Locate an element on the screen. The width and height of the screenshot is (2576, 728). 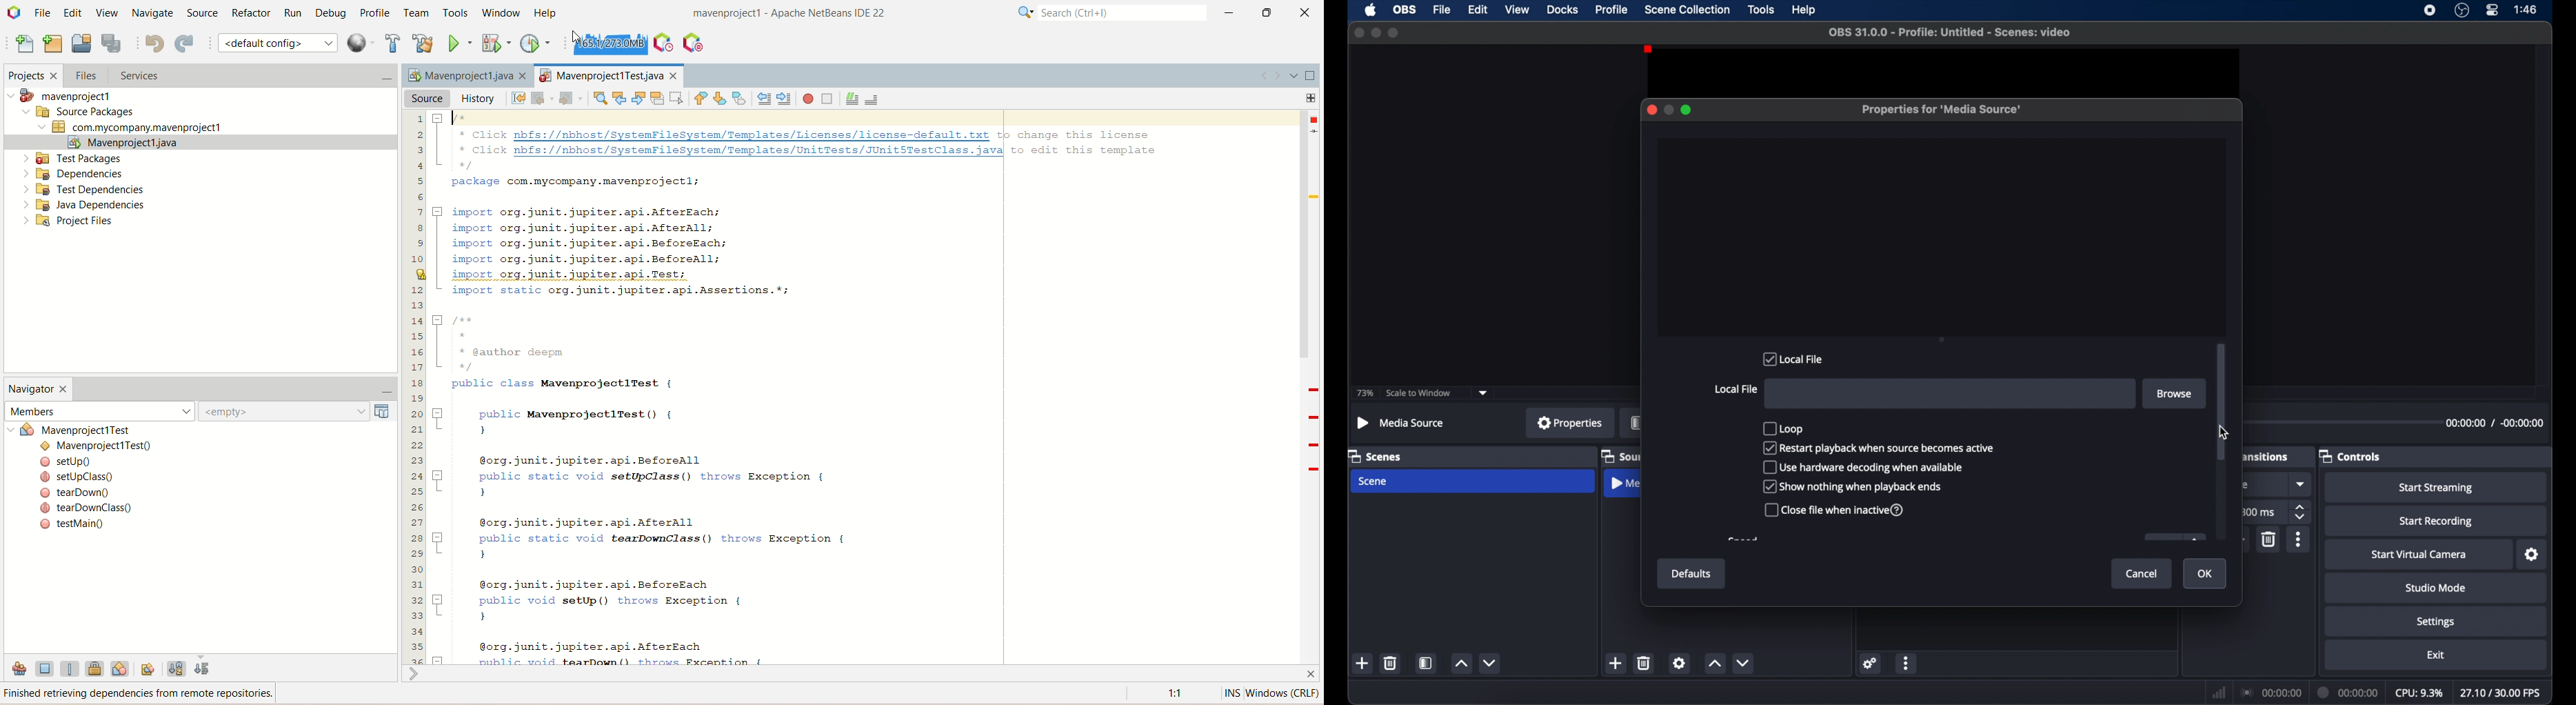
73% is located at coordinates (1366, 394).